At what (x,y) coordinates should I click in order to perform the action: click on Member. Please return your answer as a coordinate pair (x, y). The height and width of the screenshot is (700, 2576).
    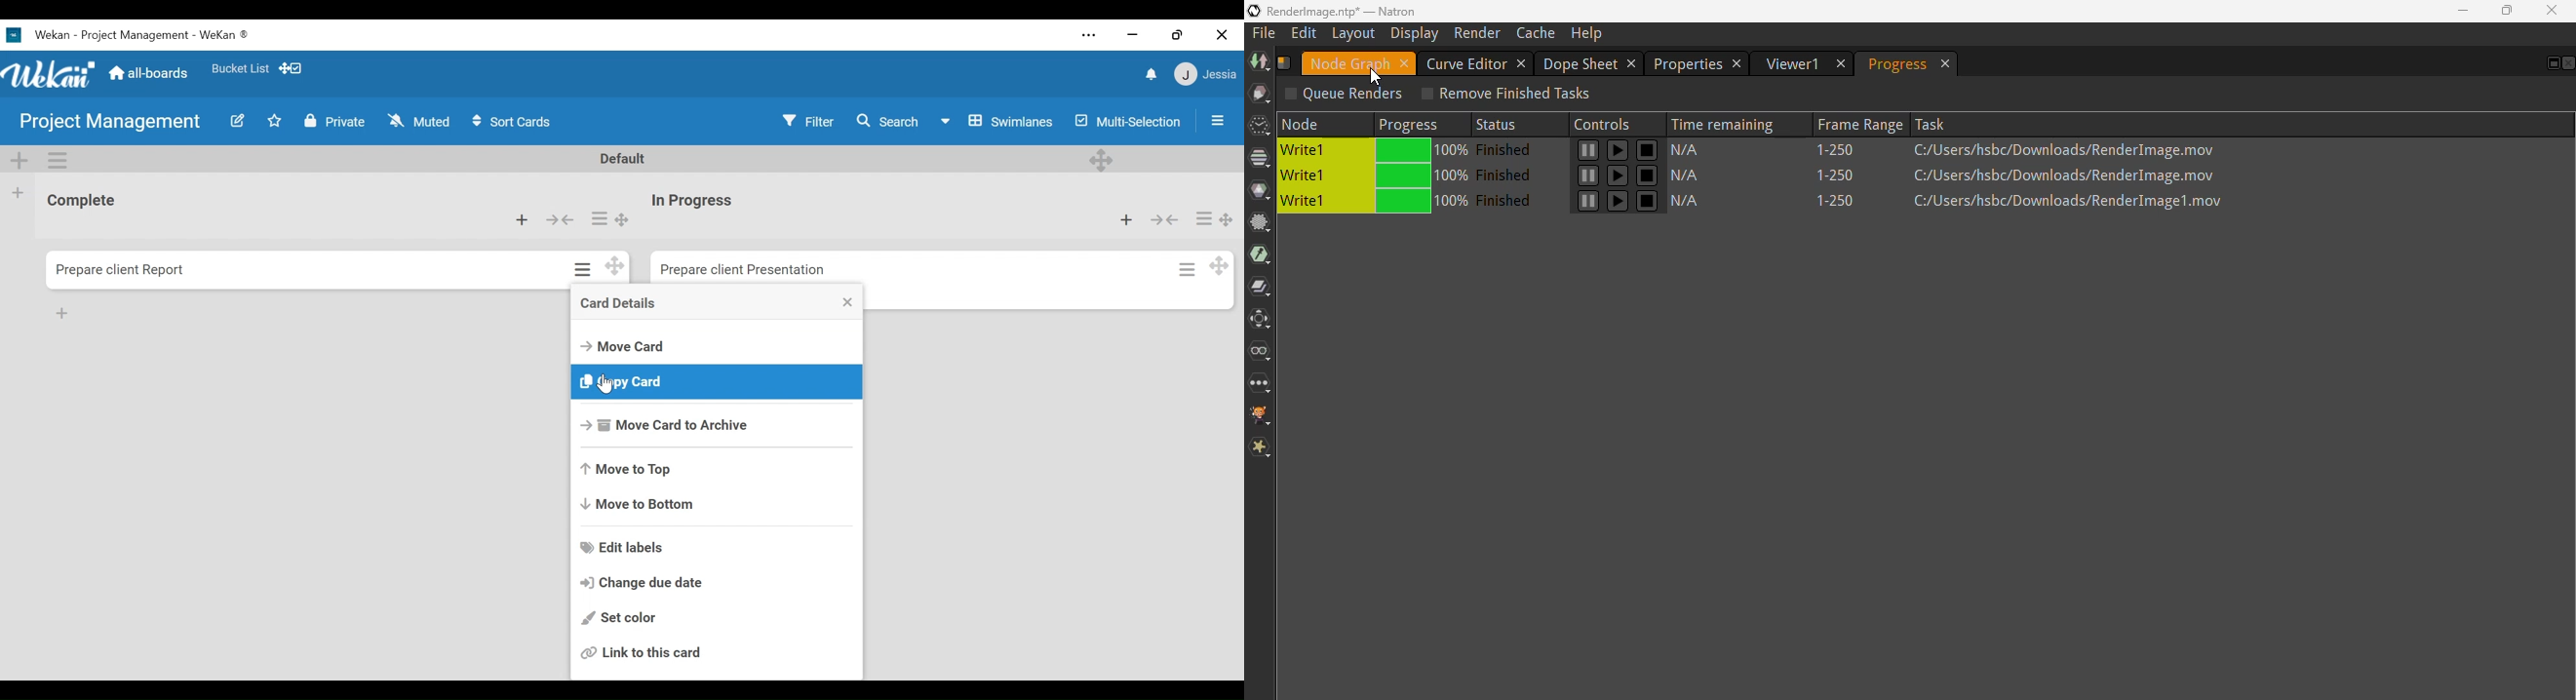
    Looking at the image, I should click on (1206, 73).